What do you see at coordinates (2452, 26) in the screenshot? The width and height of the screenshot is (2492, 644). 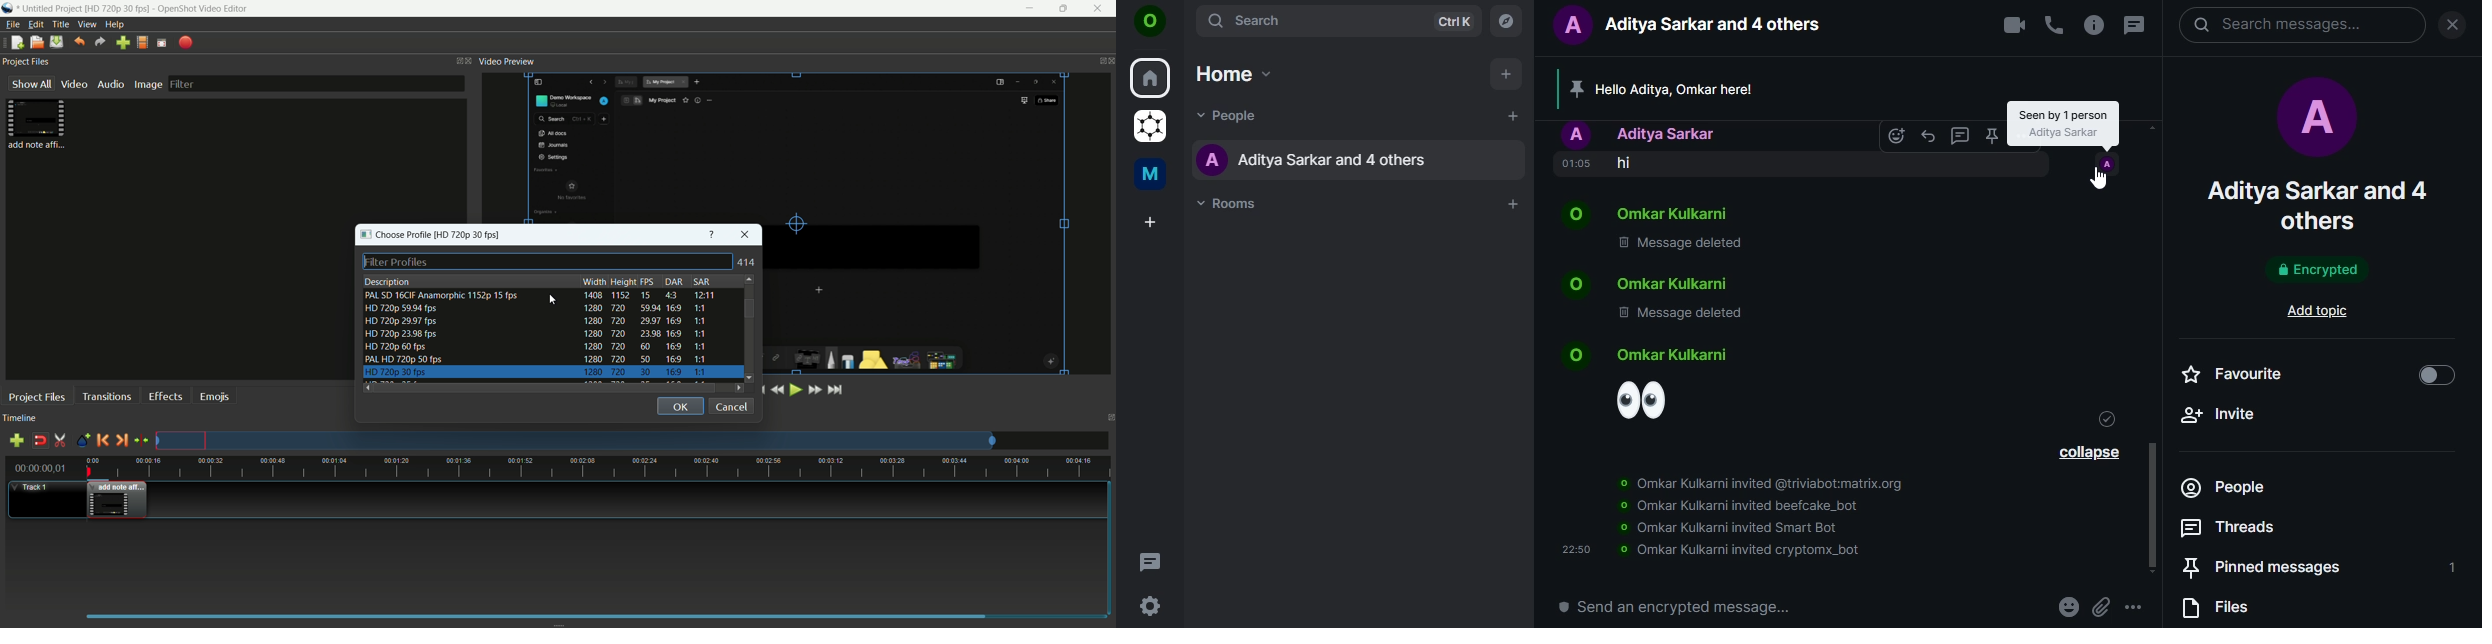 I see `close` at bounding box center [2452, 26].